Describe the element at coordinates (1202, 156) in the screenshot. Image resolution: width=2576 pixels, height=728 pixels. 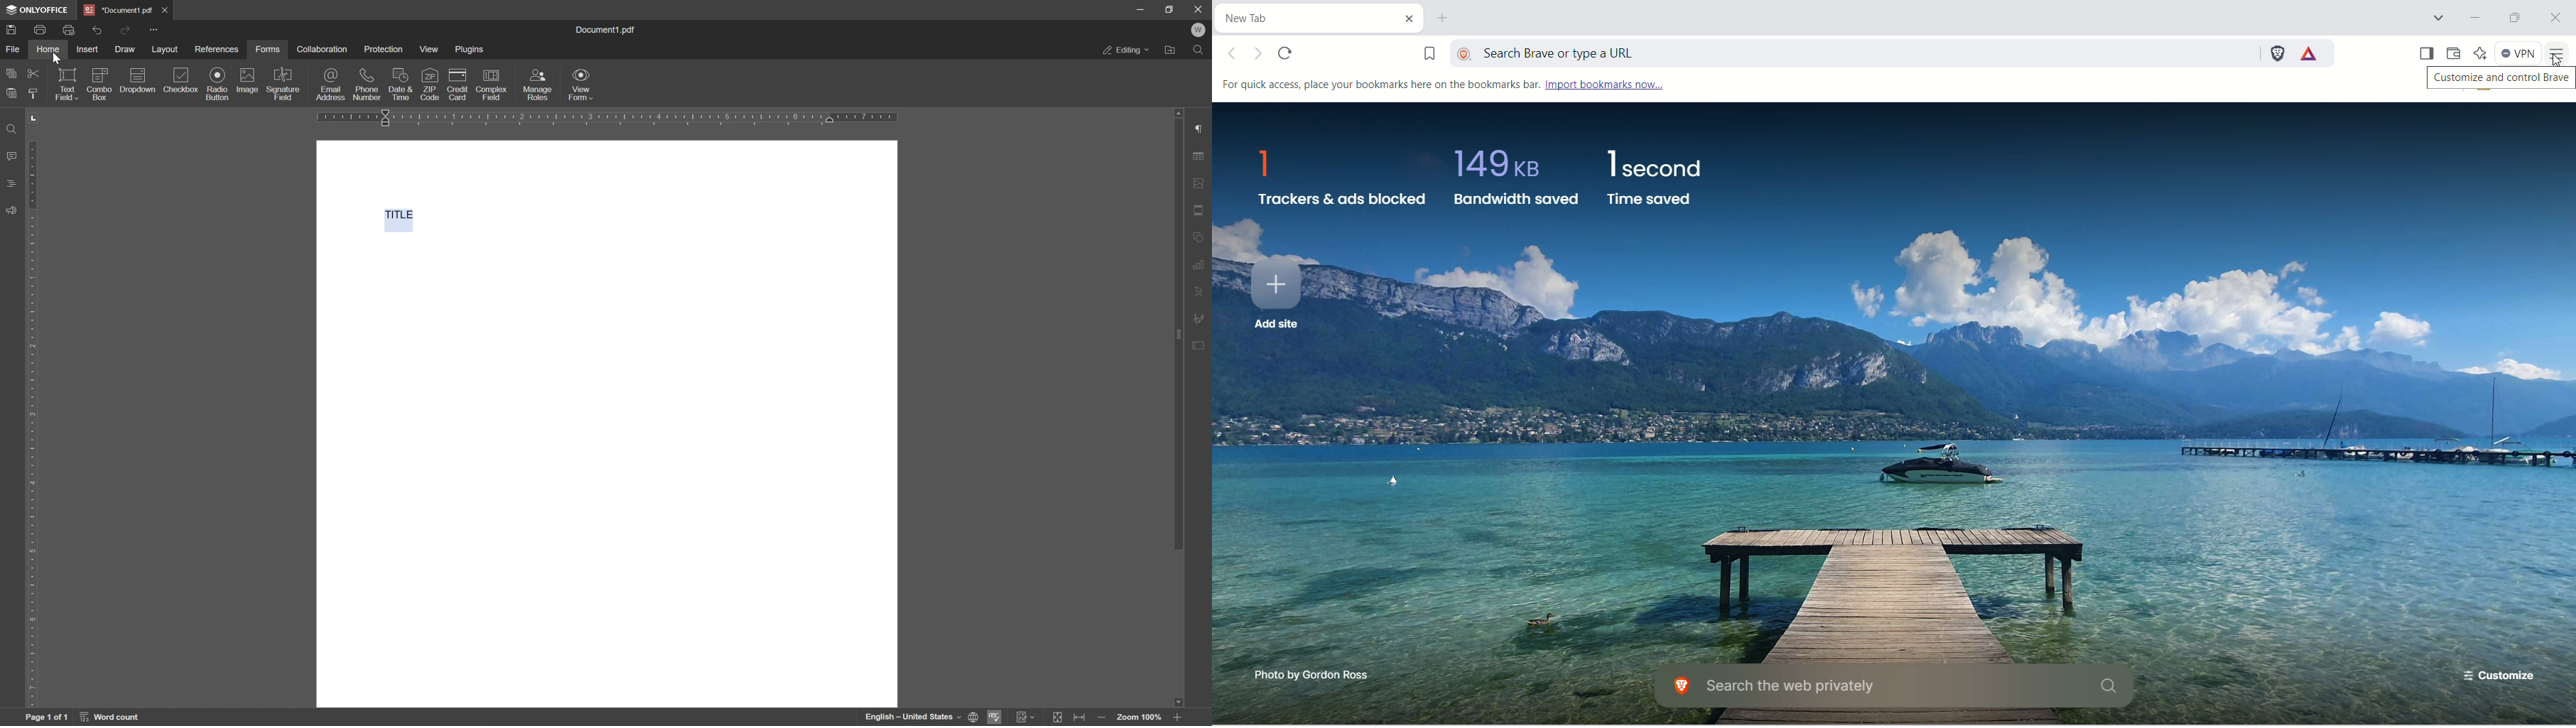
I see `table settings` at that location.